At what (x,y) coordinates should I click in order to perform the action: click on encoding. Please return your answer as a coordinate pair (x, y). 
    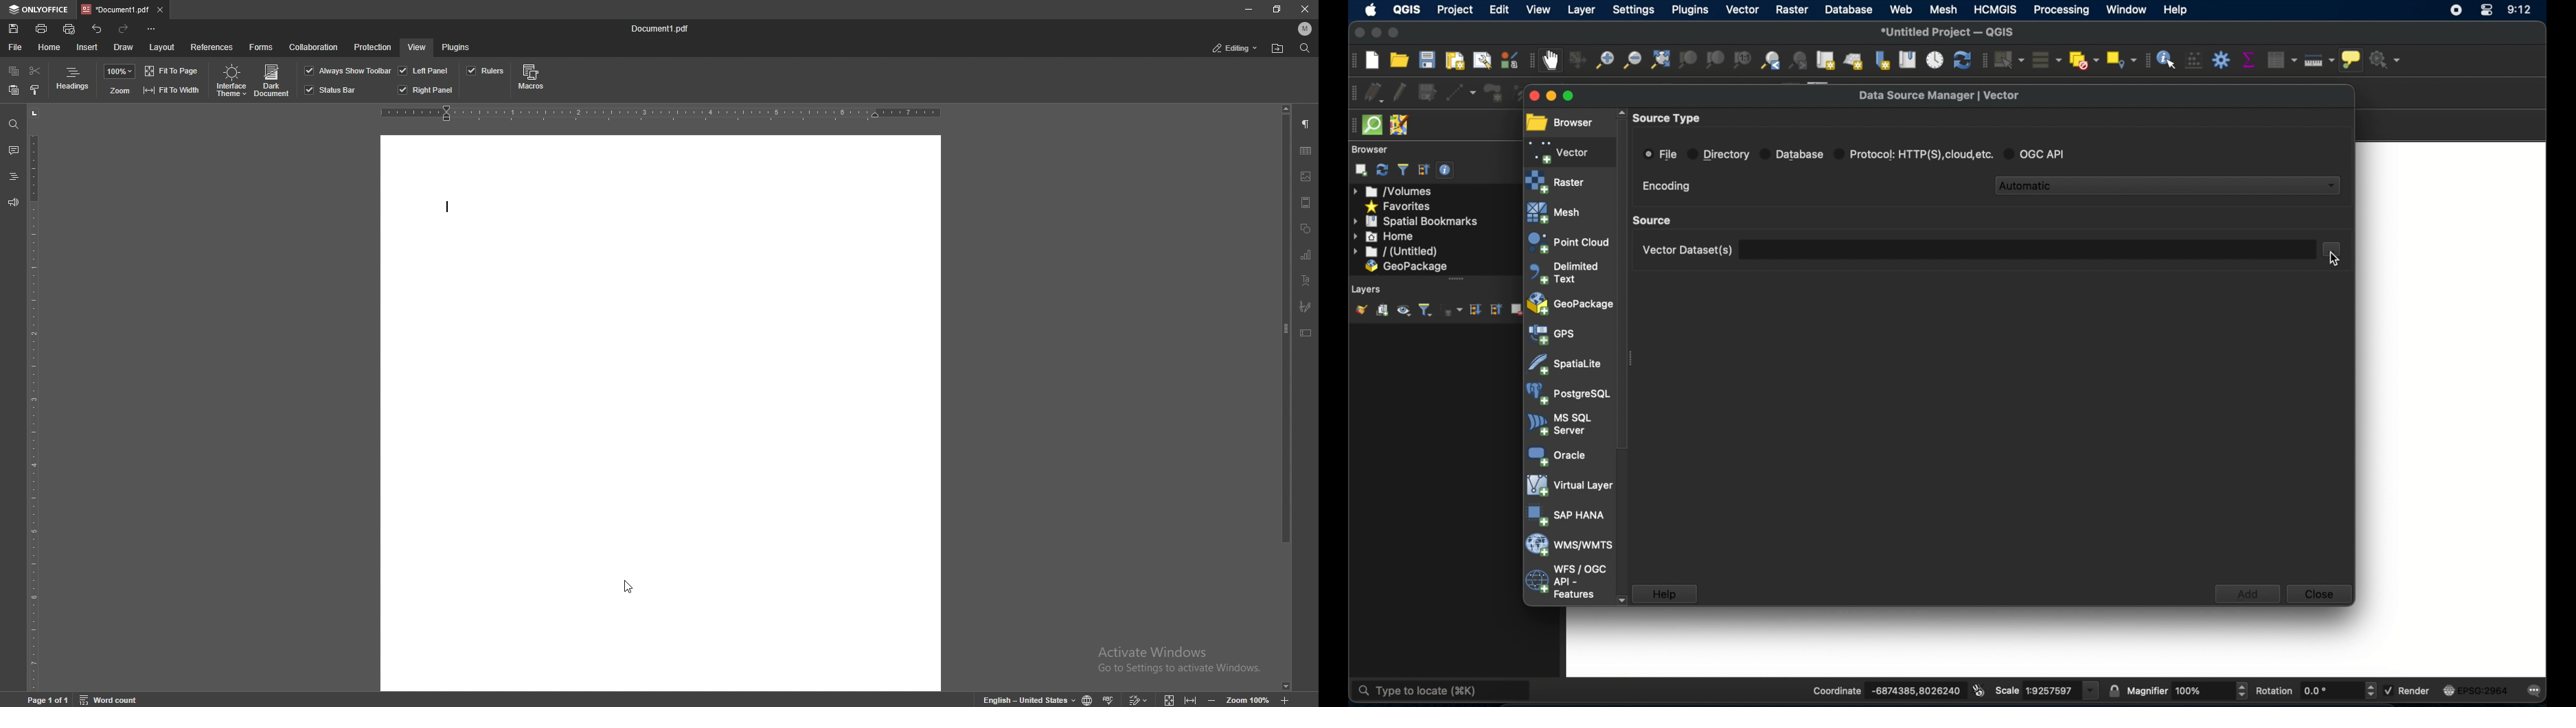
    Looking at the image, I should click on (1666, 187).